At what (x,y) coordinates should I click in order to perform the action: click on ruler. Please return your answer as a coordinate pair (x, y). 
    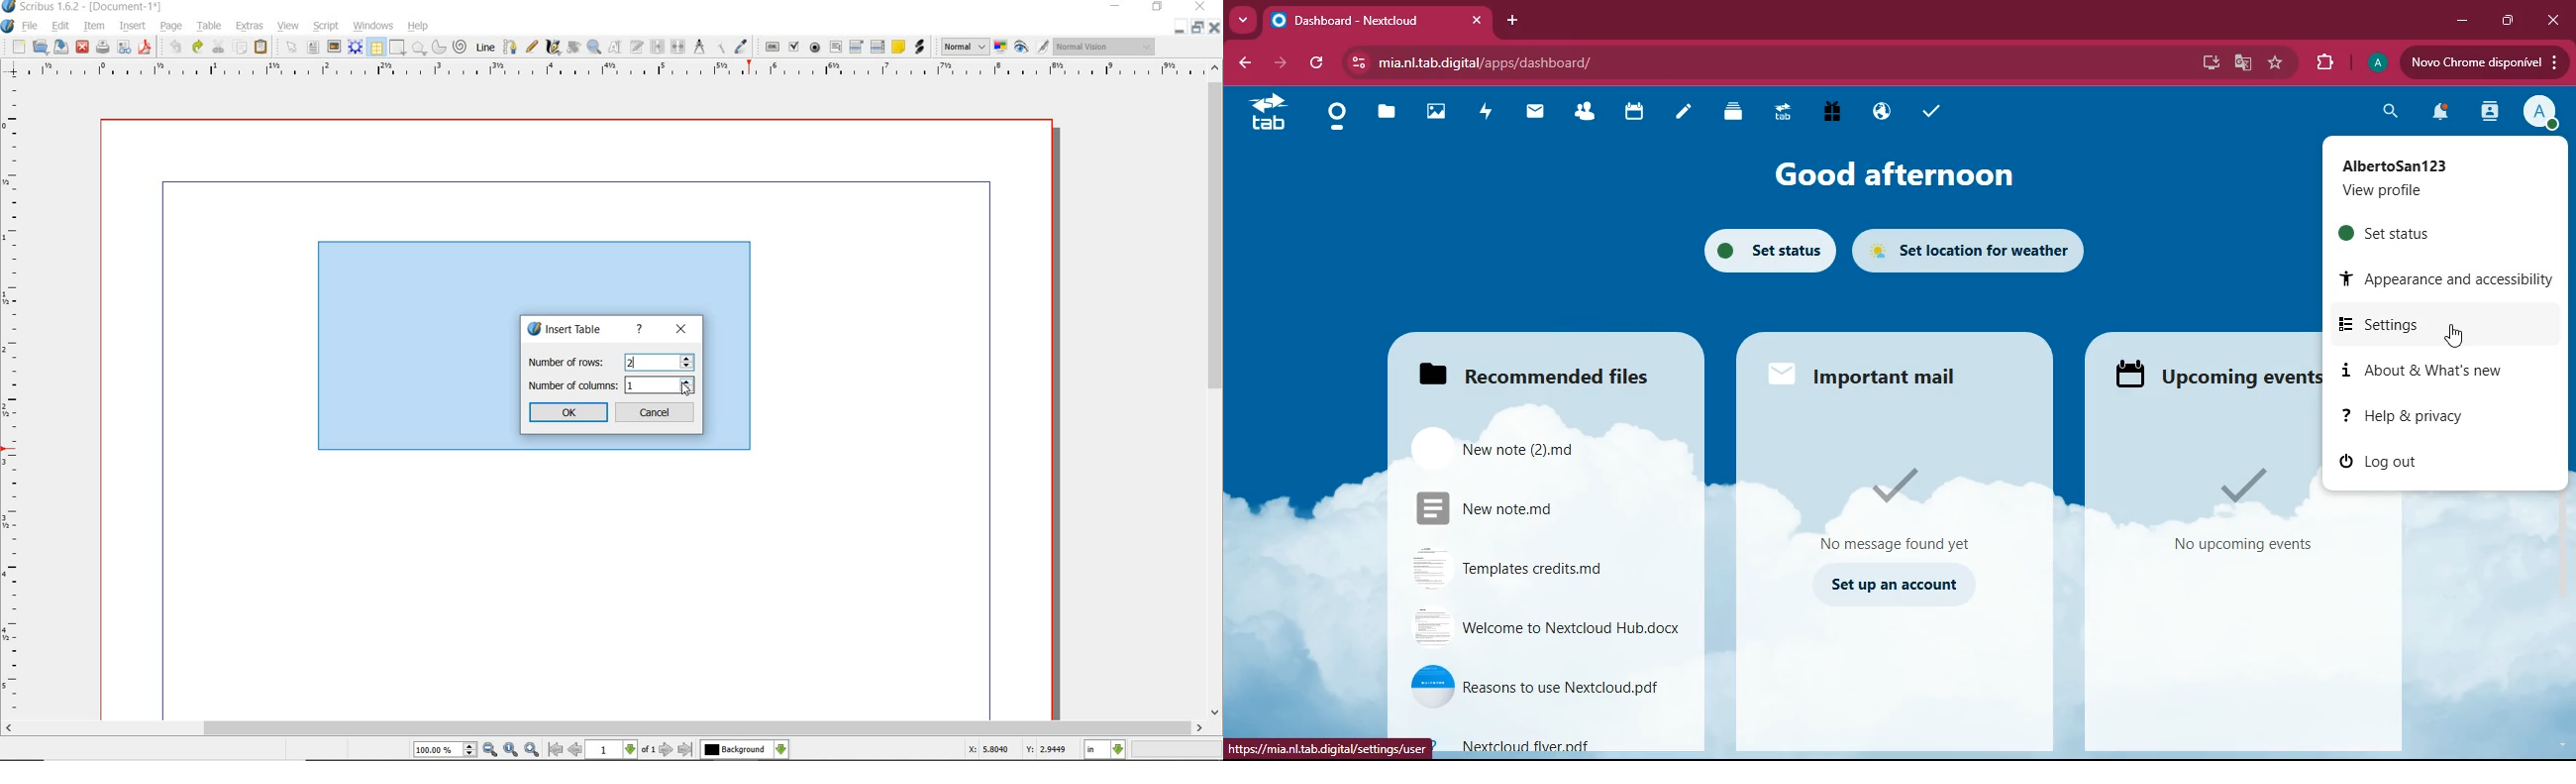
    Looking at the image, I should click on (619, 70).